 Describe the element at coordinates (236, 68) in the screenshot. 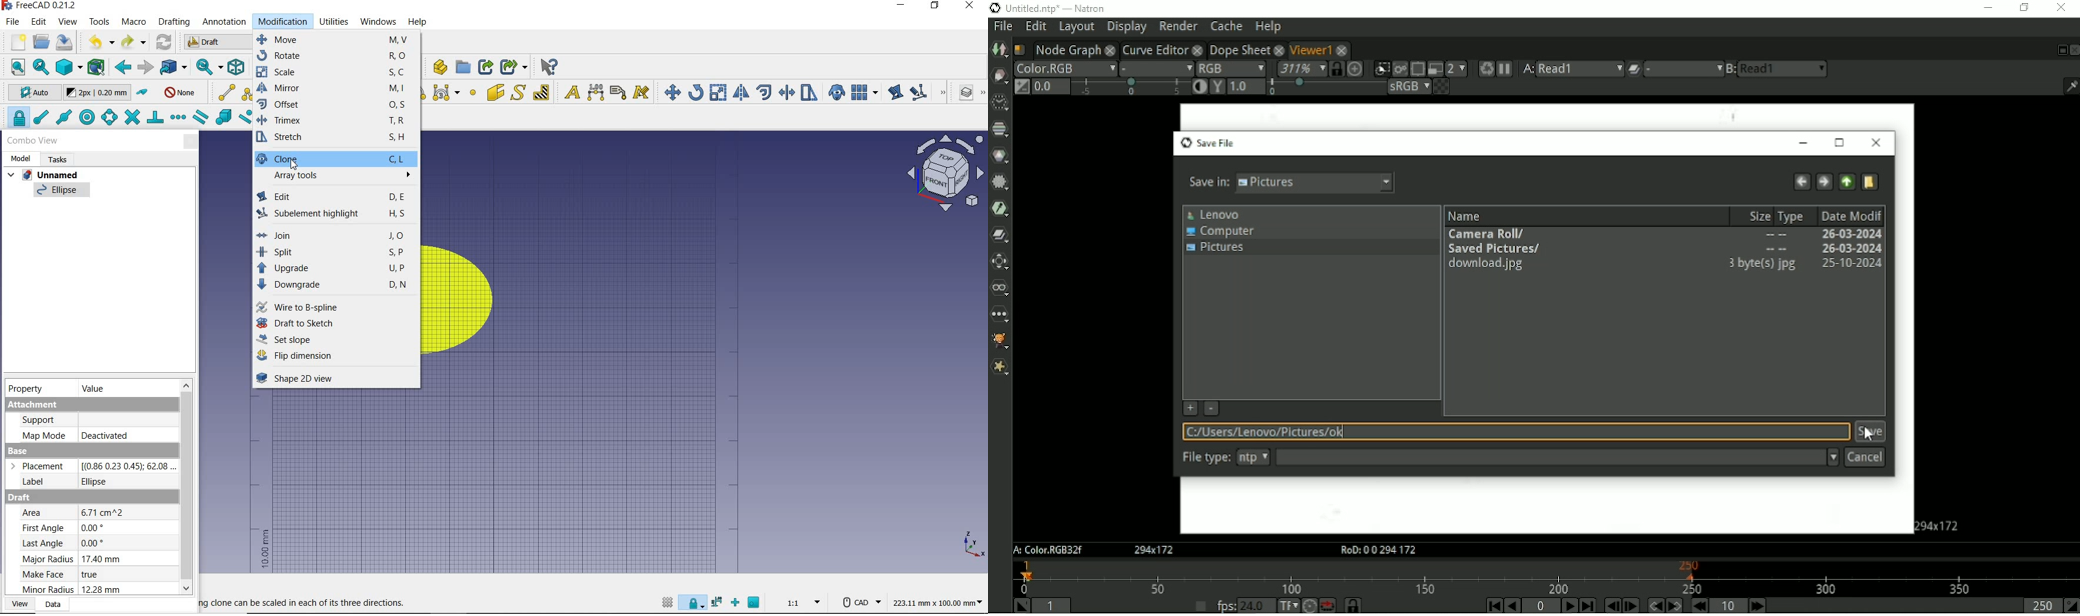

I see `isometric` at that location.